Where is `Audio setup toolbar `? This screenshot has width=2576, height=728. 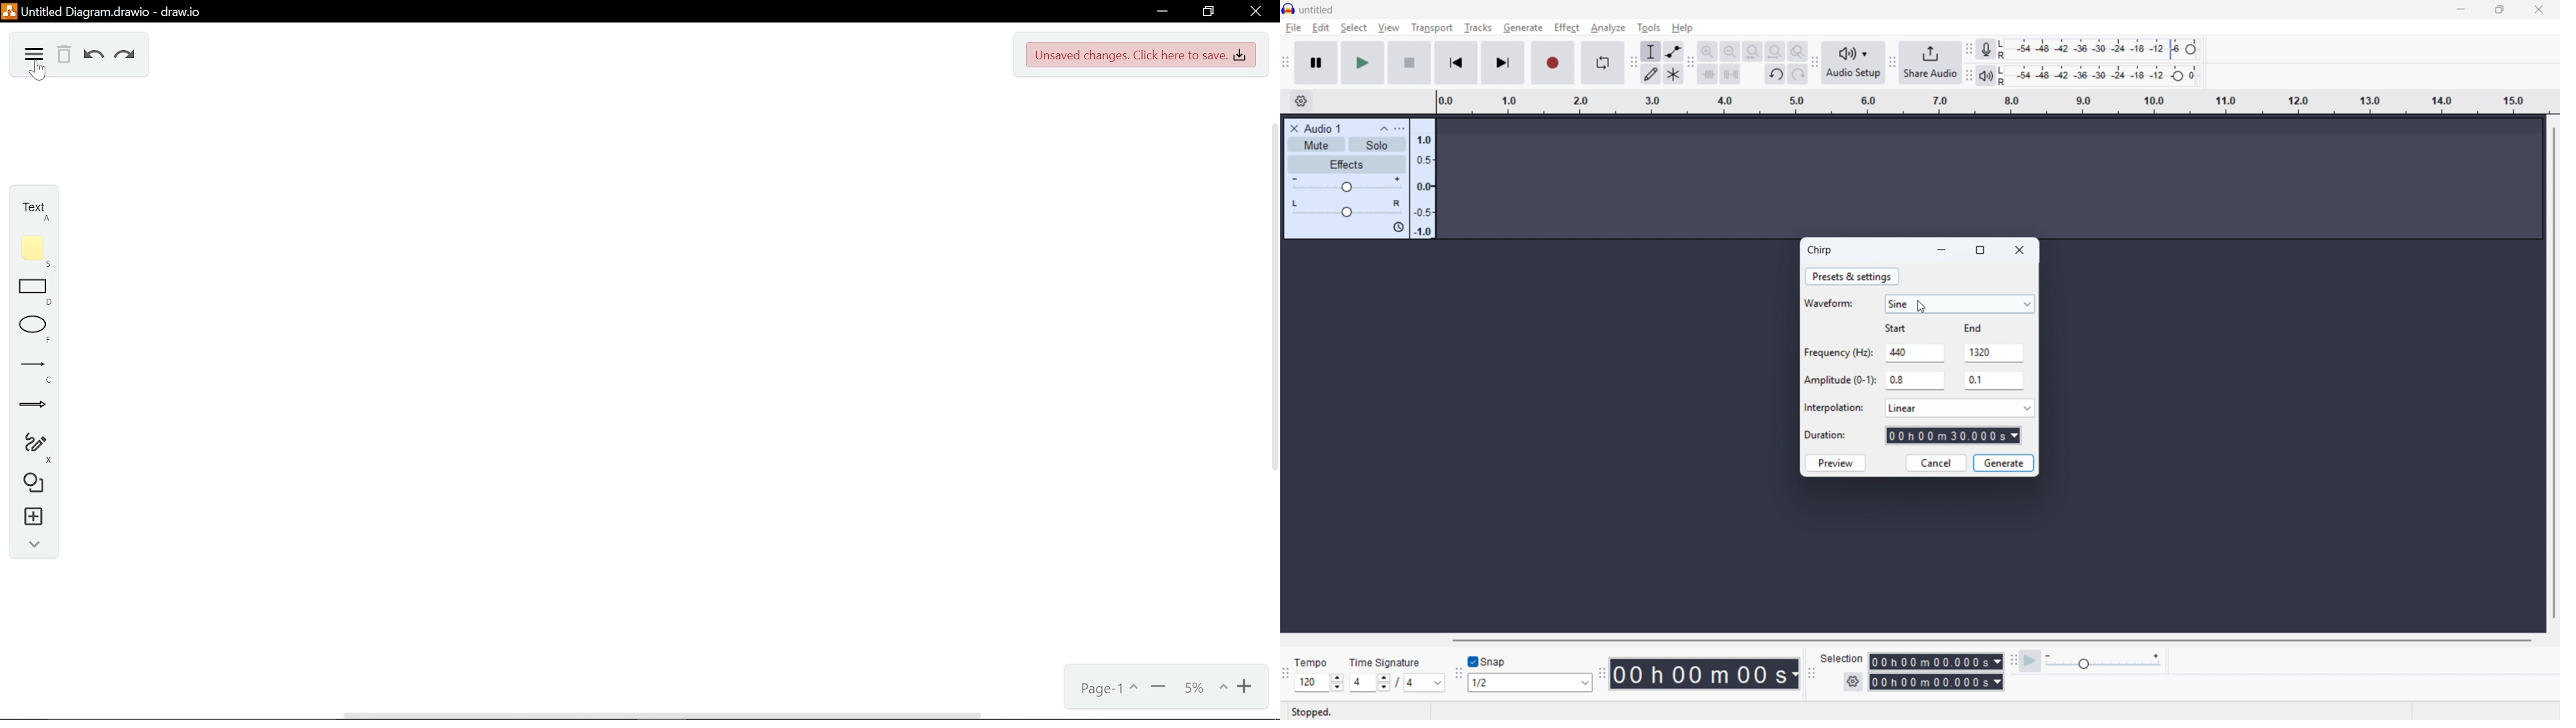
Audio setup toolbar  is located at coordinates (1815, 63).